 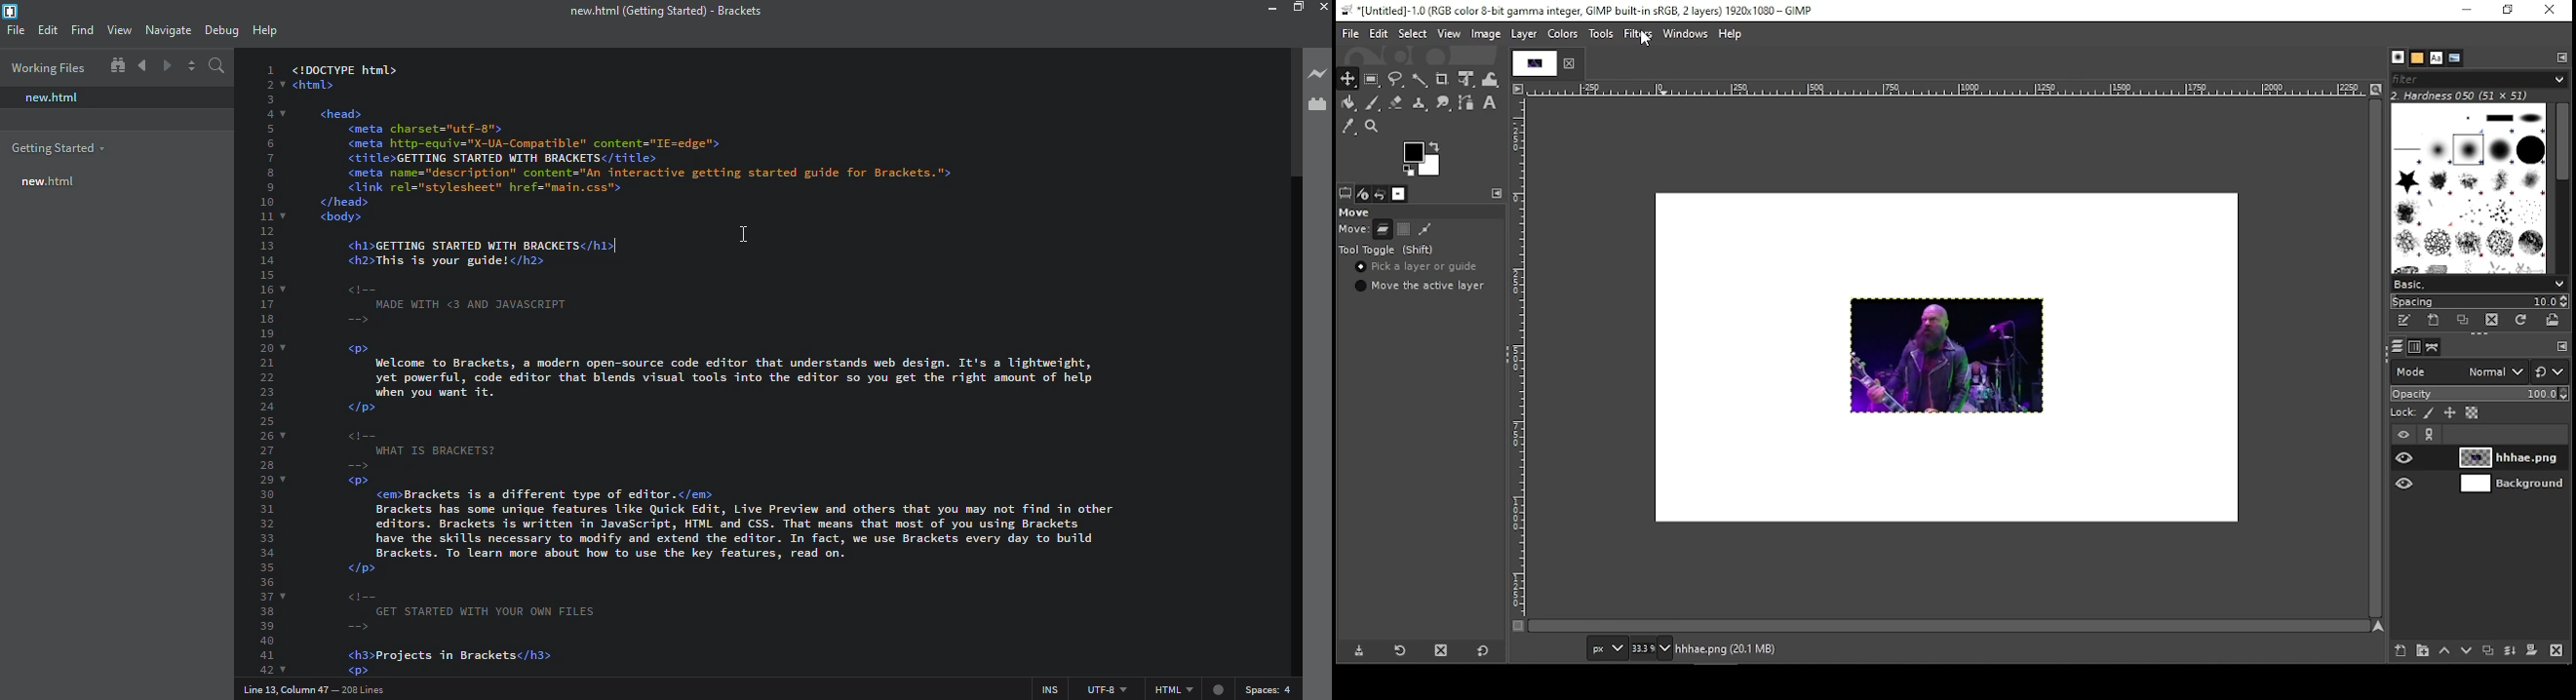 I want to click on scroll bar, so click(x=1951, y=624).